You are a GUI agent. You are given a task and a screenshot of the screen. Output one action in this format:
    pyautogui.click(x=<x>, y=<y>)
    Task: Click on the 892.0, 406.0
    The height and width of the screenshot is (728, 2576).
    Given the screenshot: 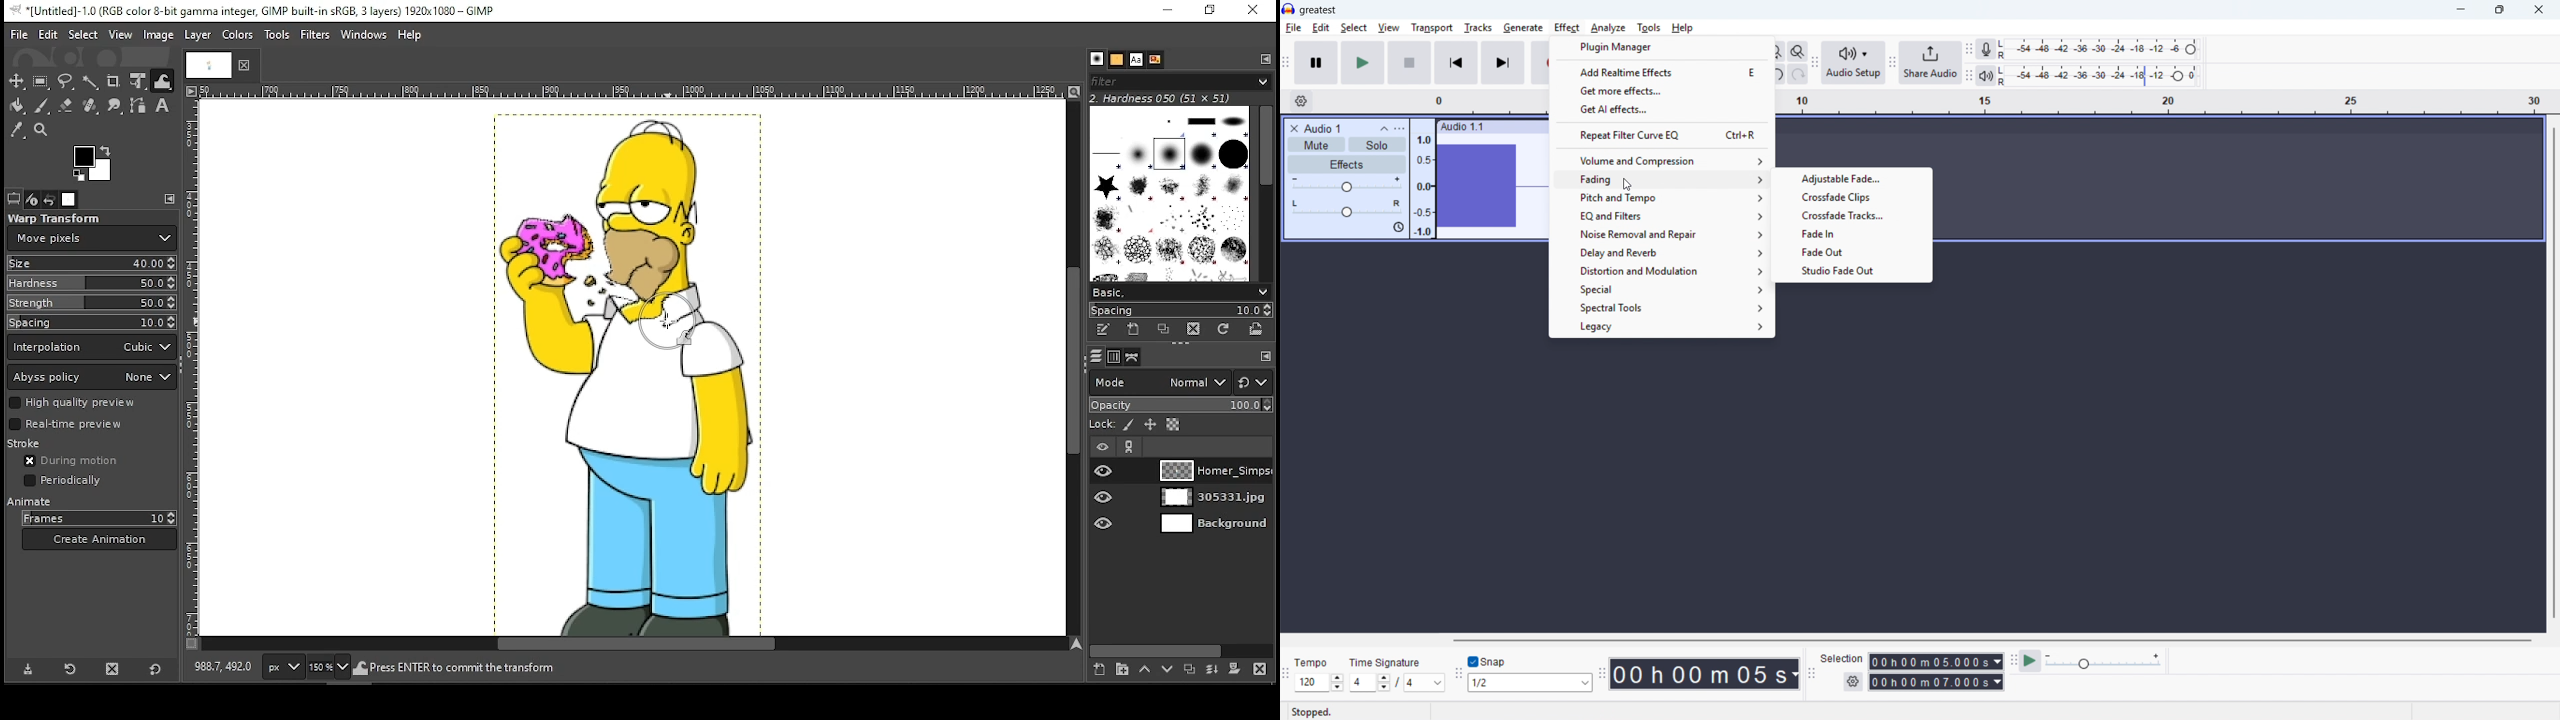 What is the action you would take?
    pyautogui.click(x=223, y=668)
    